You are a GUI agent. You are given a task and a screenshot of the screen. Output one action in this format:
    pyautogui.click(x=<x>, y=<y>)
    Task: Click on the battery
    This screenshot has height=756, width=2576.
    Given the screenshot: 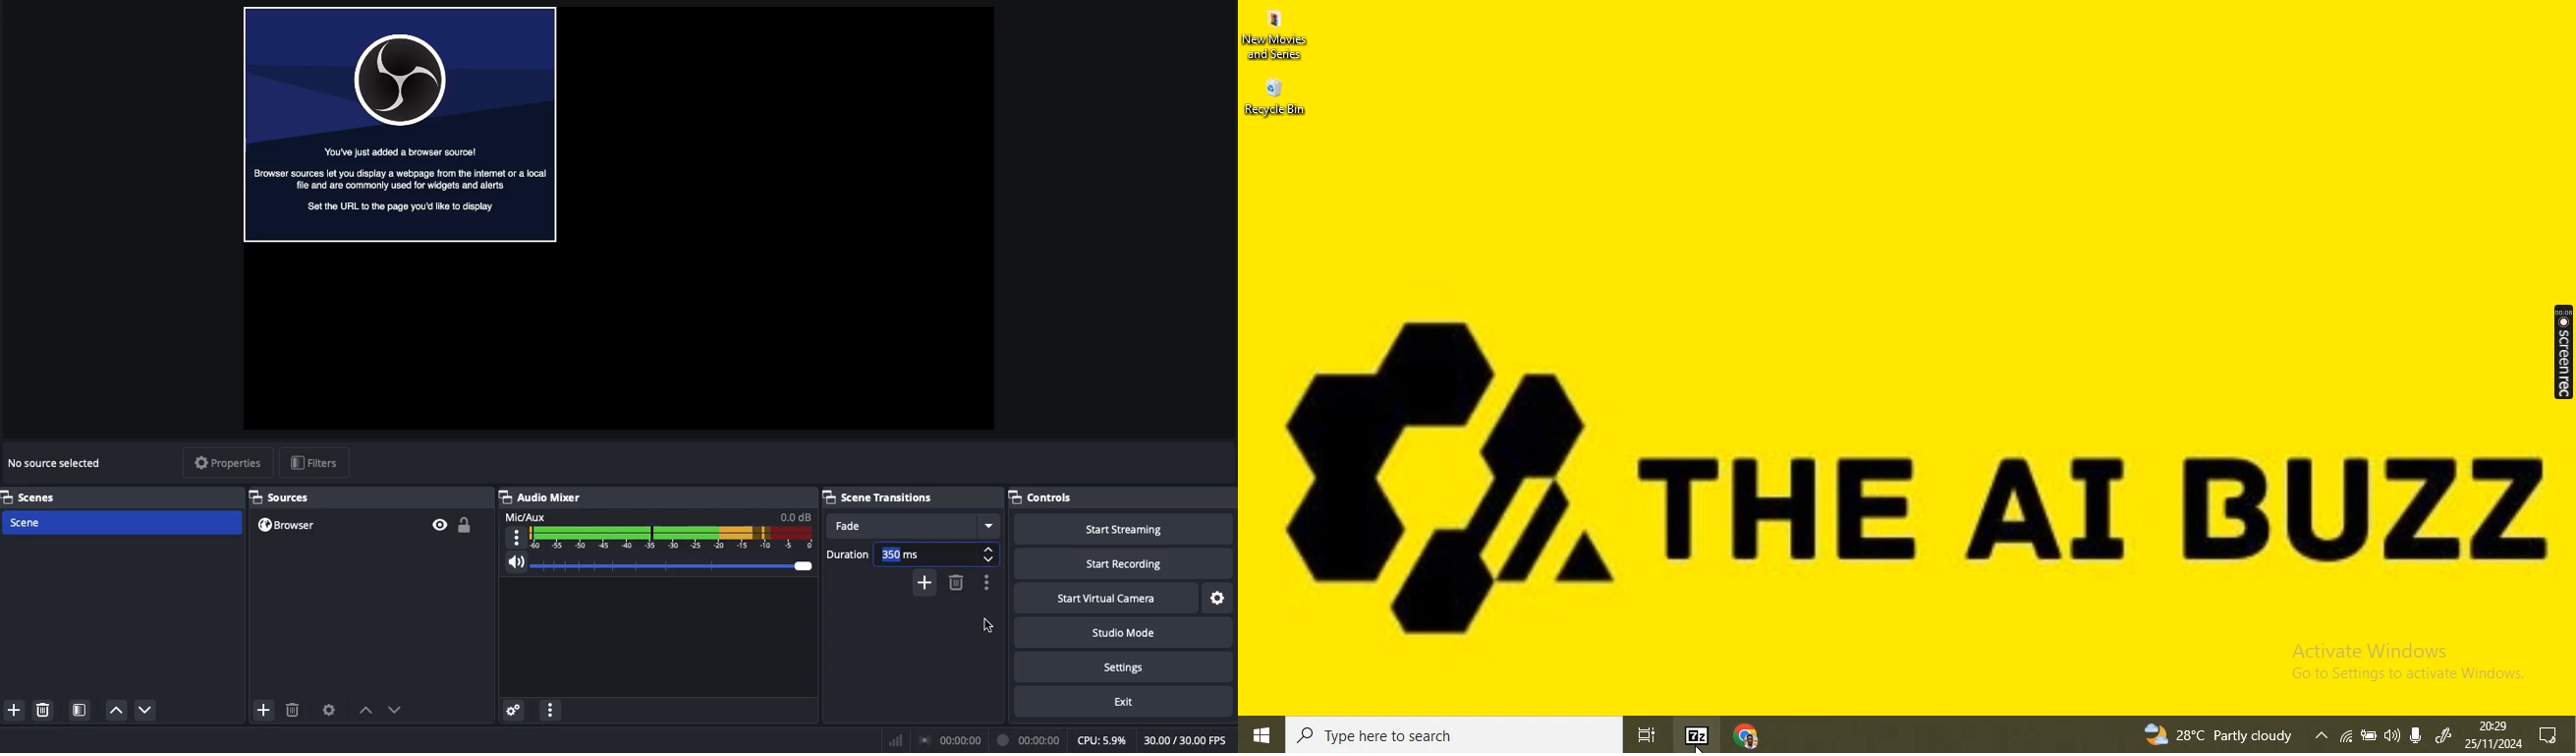 What is the action you would take?
    pyautogui.click(x=2368, y=739)
    